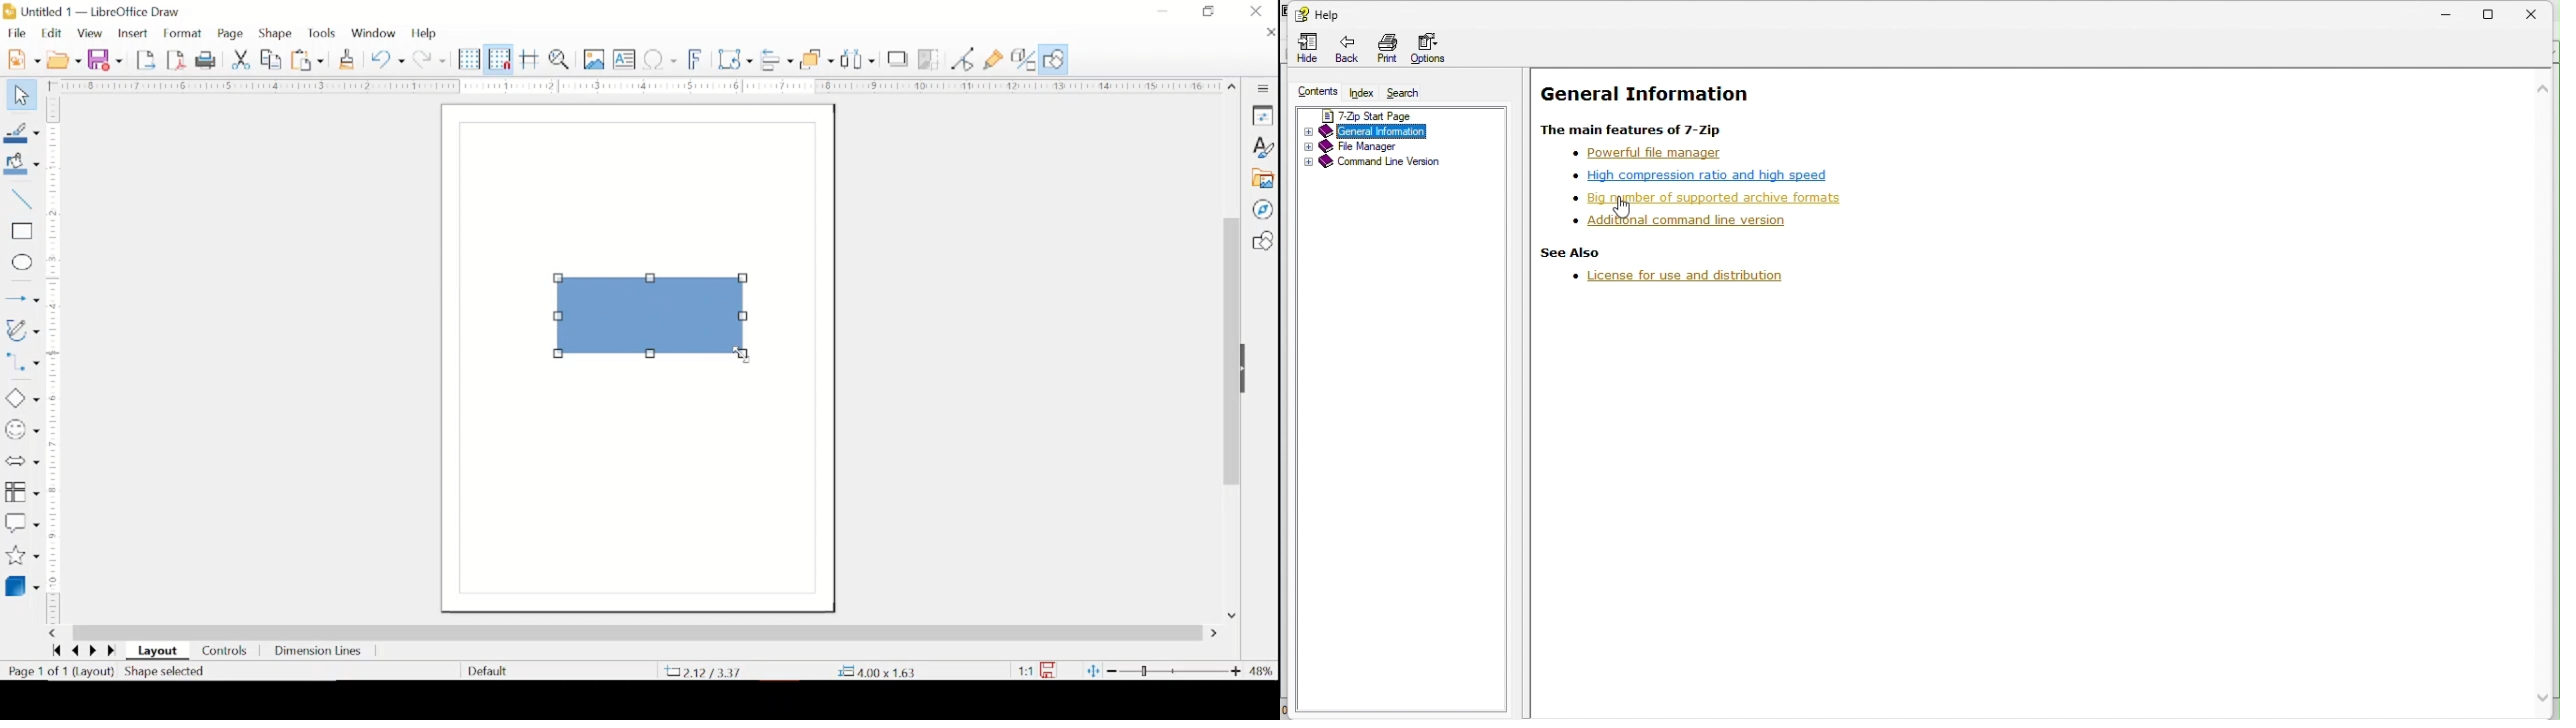  What do you see at coordinates (21, 399) in the screenshot?
I see `diamond` at bounding box center [21, 399].